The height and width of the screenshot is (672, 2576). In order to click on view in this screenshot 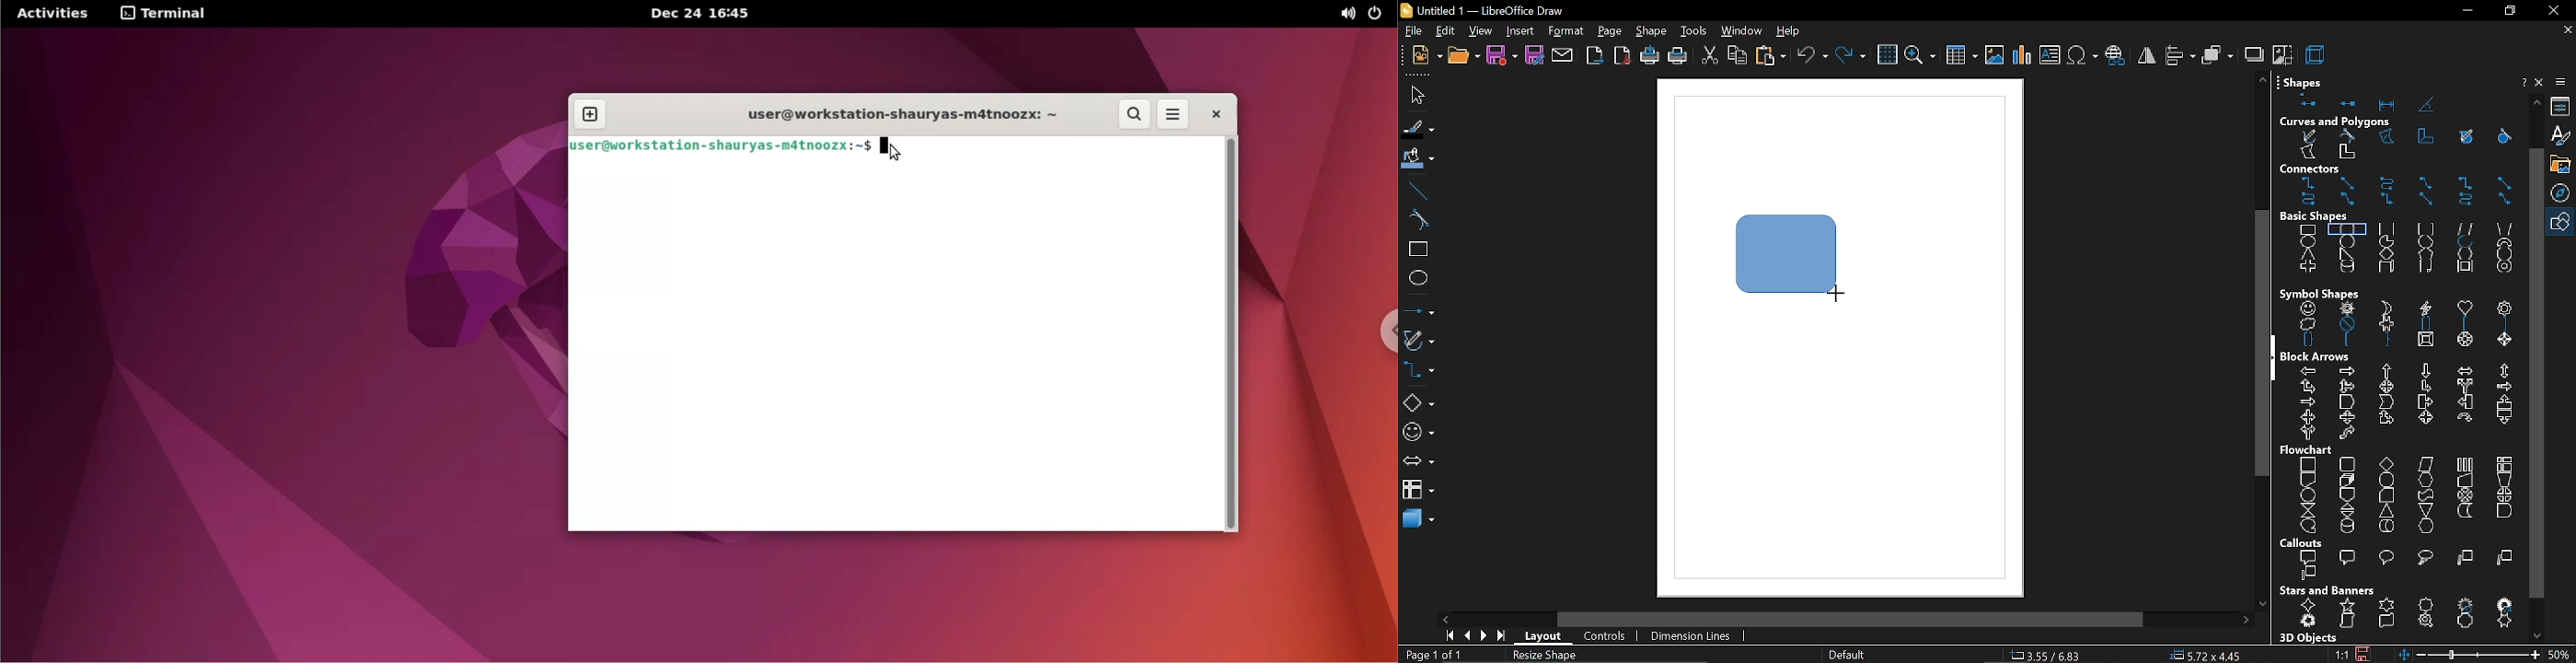, I will do `click(1481, 32)`.